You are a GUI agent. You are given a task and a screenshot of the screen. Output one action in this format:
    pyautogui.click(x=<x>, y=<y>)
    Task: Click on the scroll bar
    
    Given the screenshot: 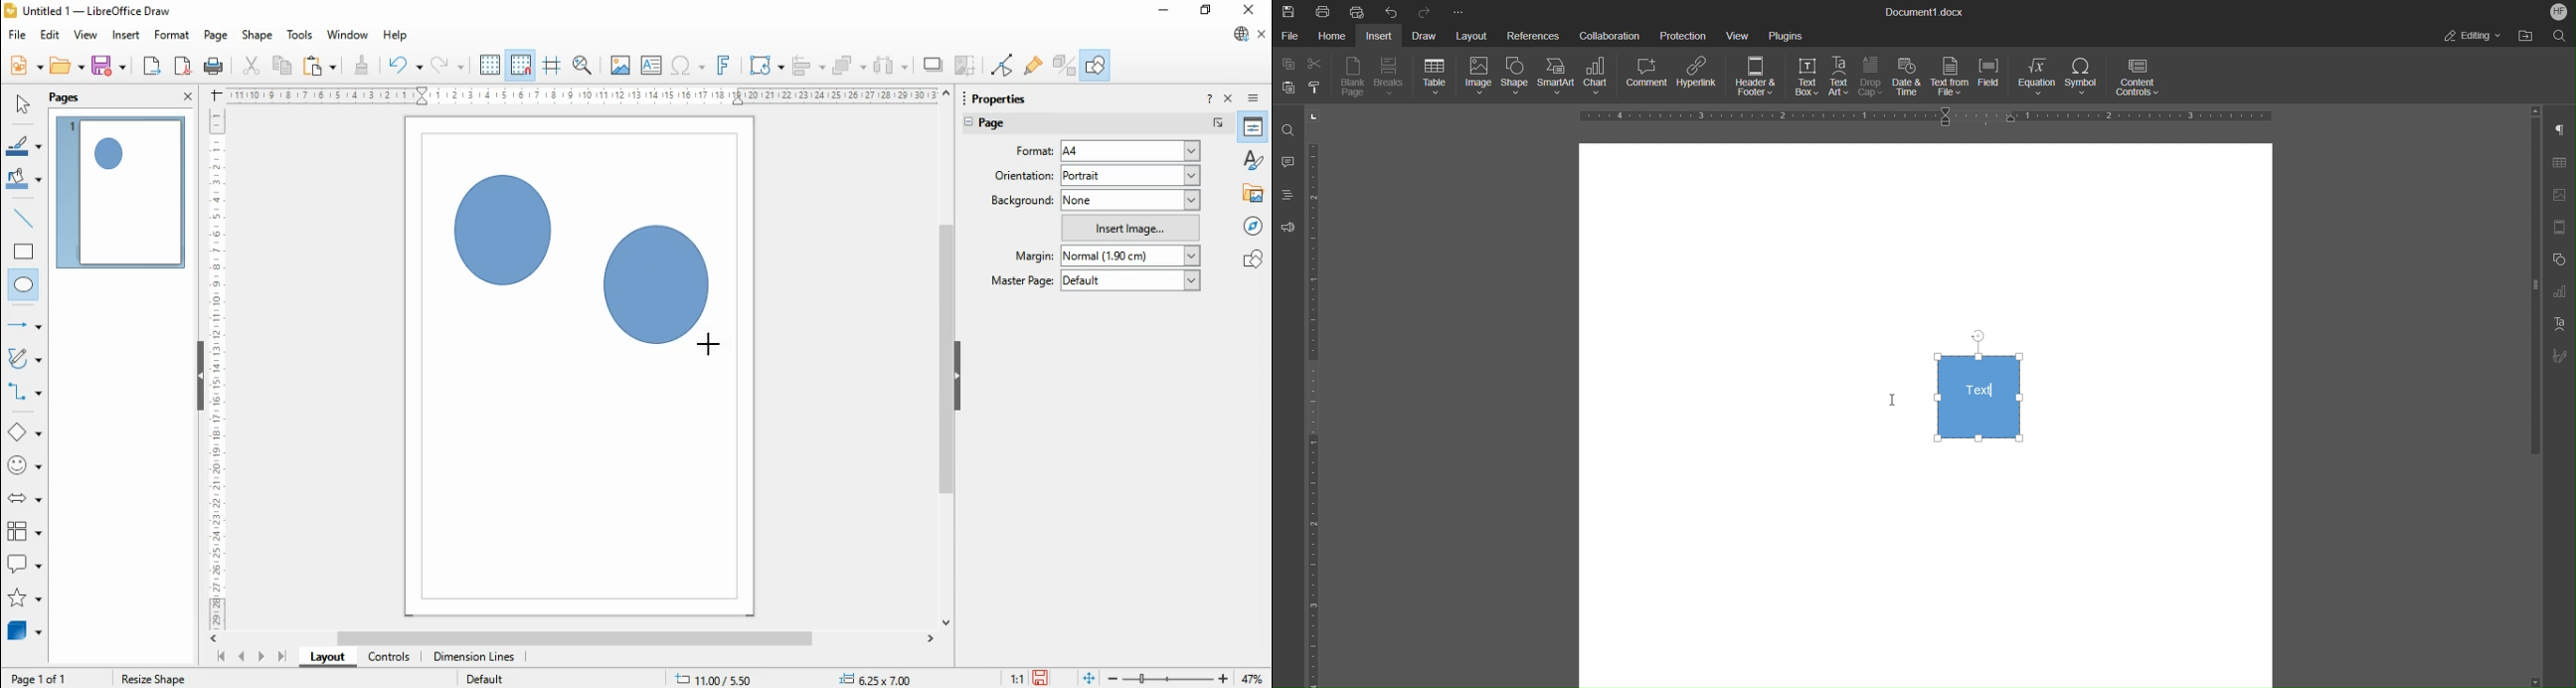 What is the action you would take?
    pyautogui.click(x=946, y=357)
    